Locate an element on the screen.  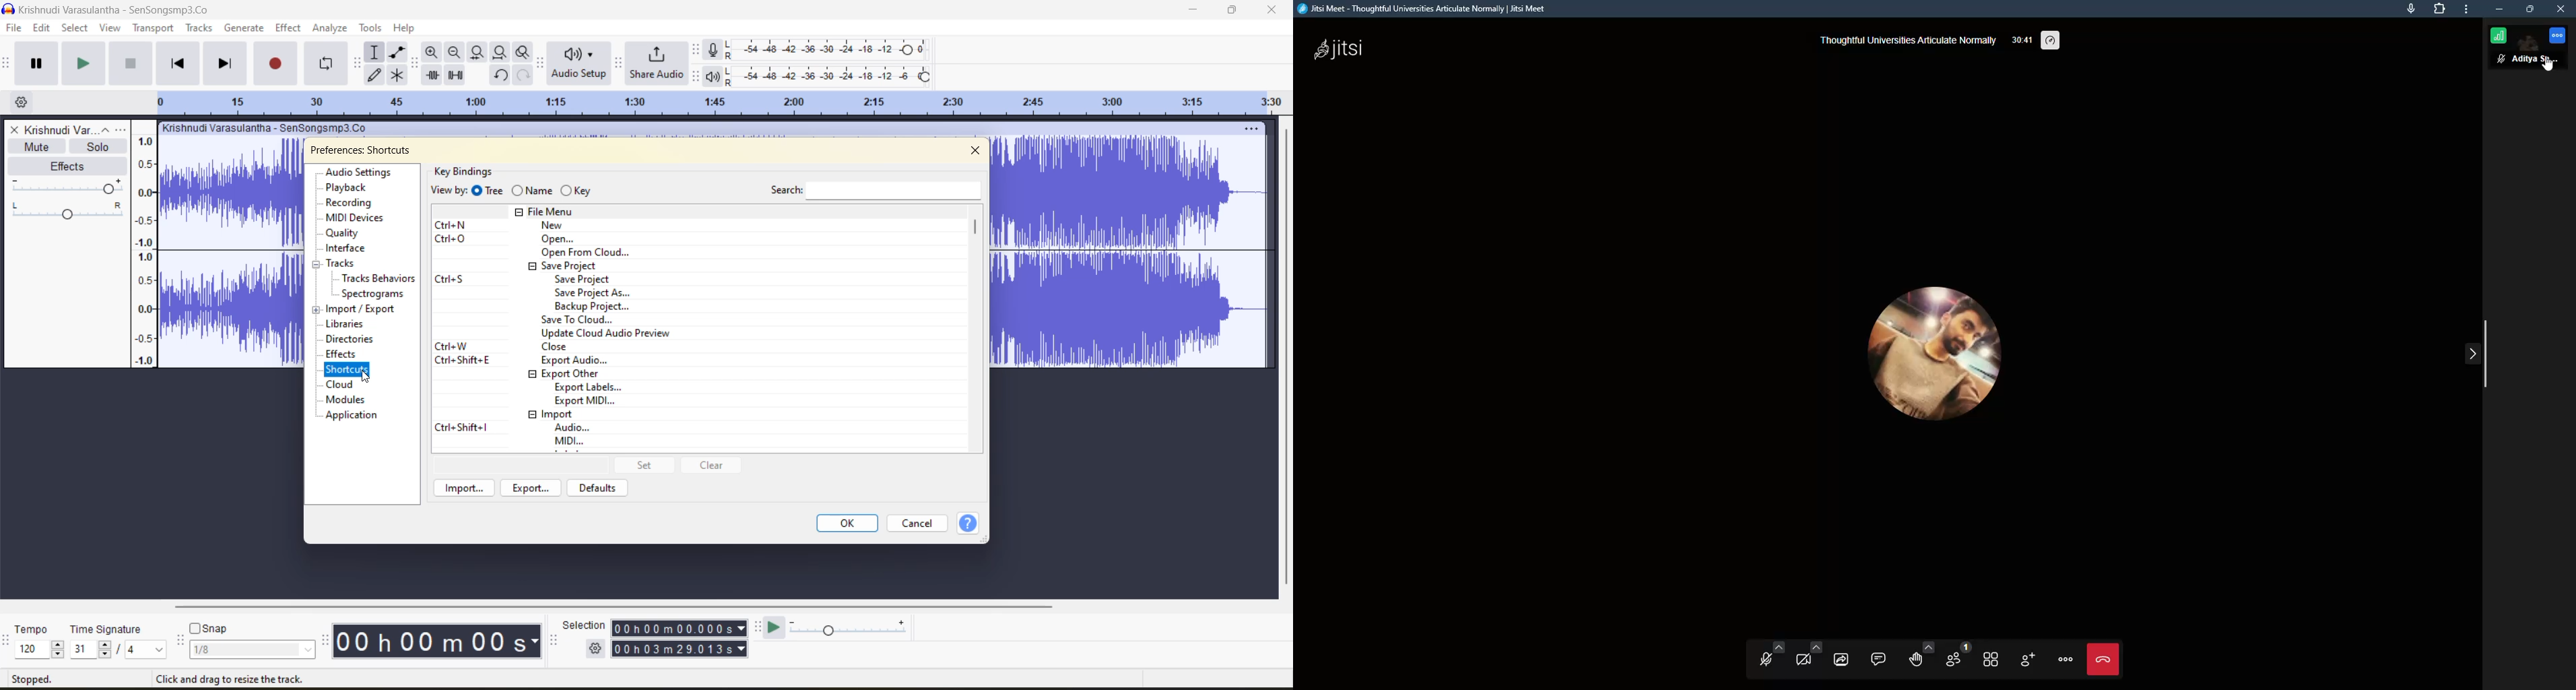
tracks is located at coordinates (202, 28).